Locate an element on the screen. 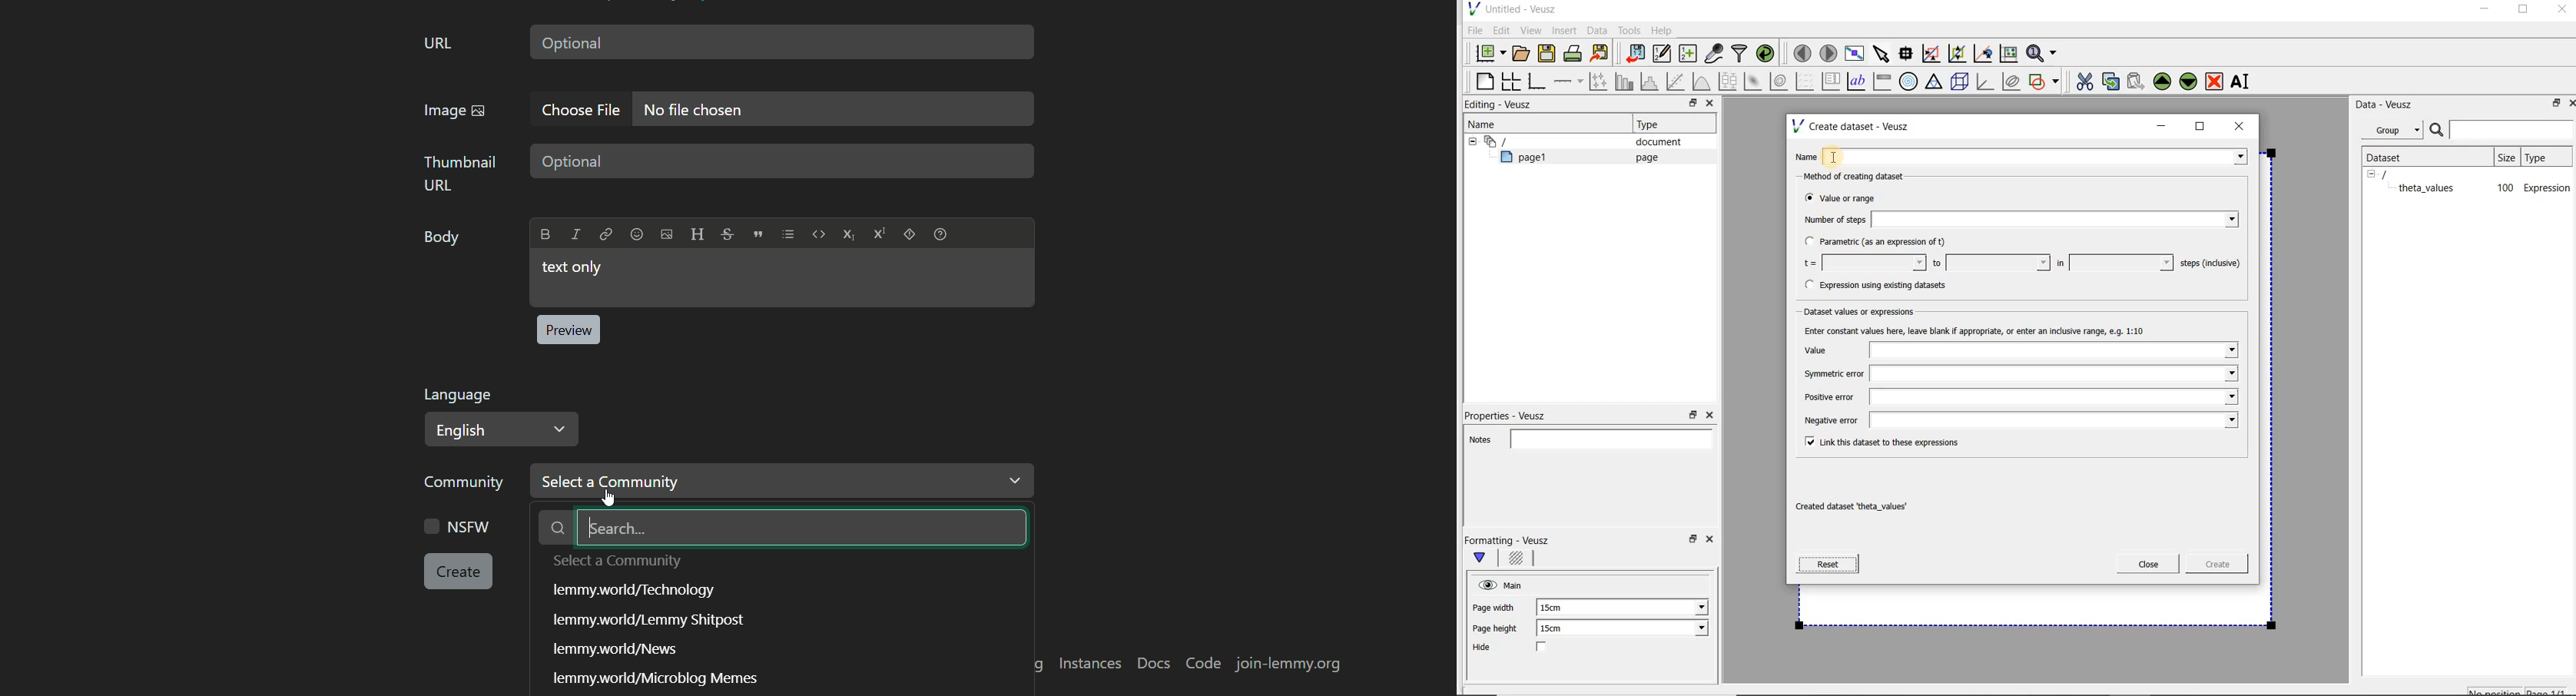 This screenshot has width=2576, height=700. cut the selected widget is located at coordinates (2083, 80).